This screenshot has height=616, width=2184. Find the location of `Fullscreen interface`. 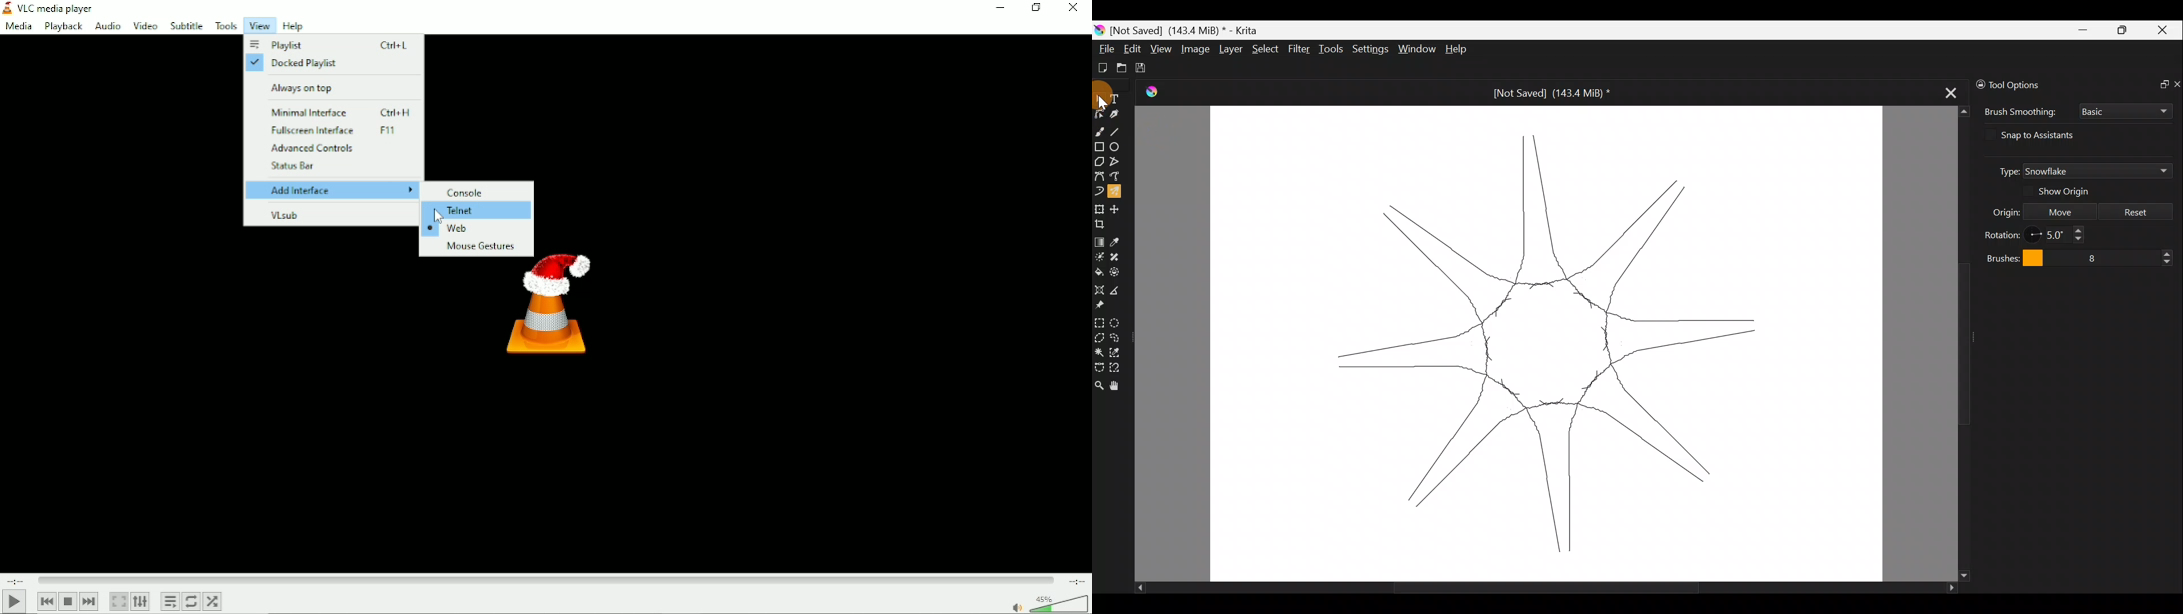

Fullscreen interface is located at coordinates (341, 131).